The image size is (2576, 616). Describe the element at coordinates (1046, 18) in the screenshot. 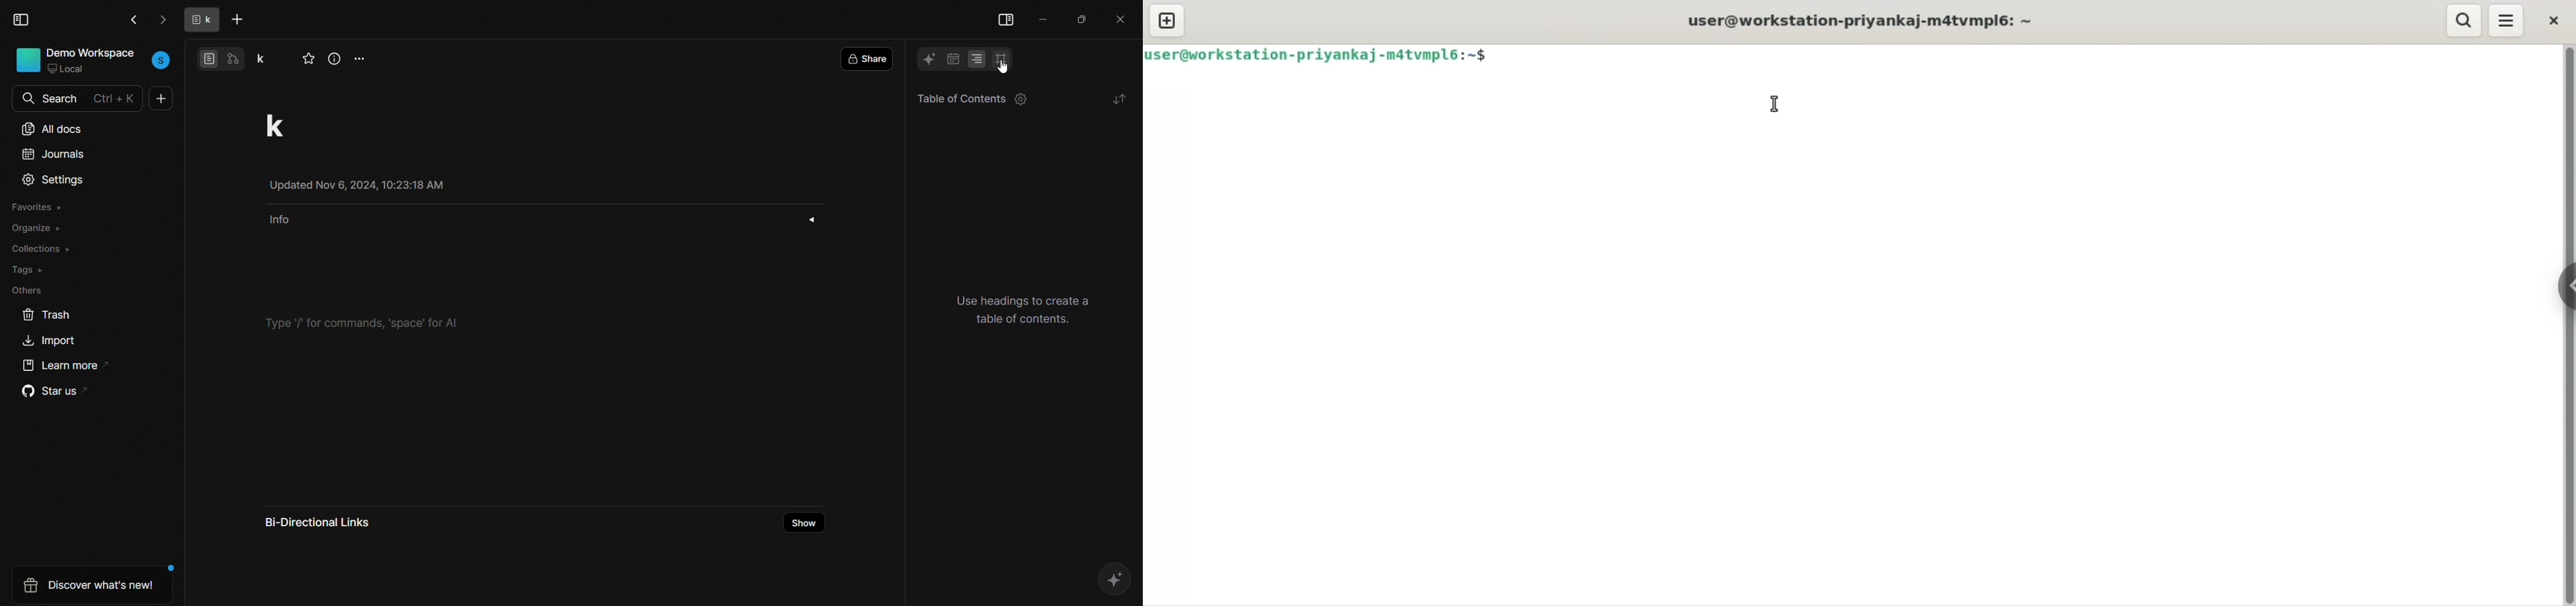

I see `minimize` at that location.